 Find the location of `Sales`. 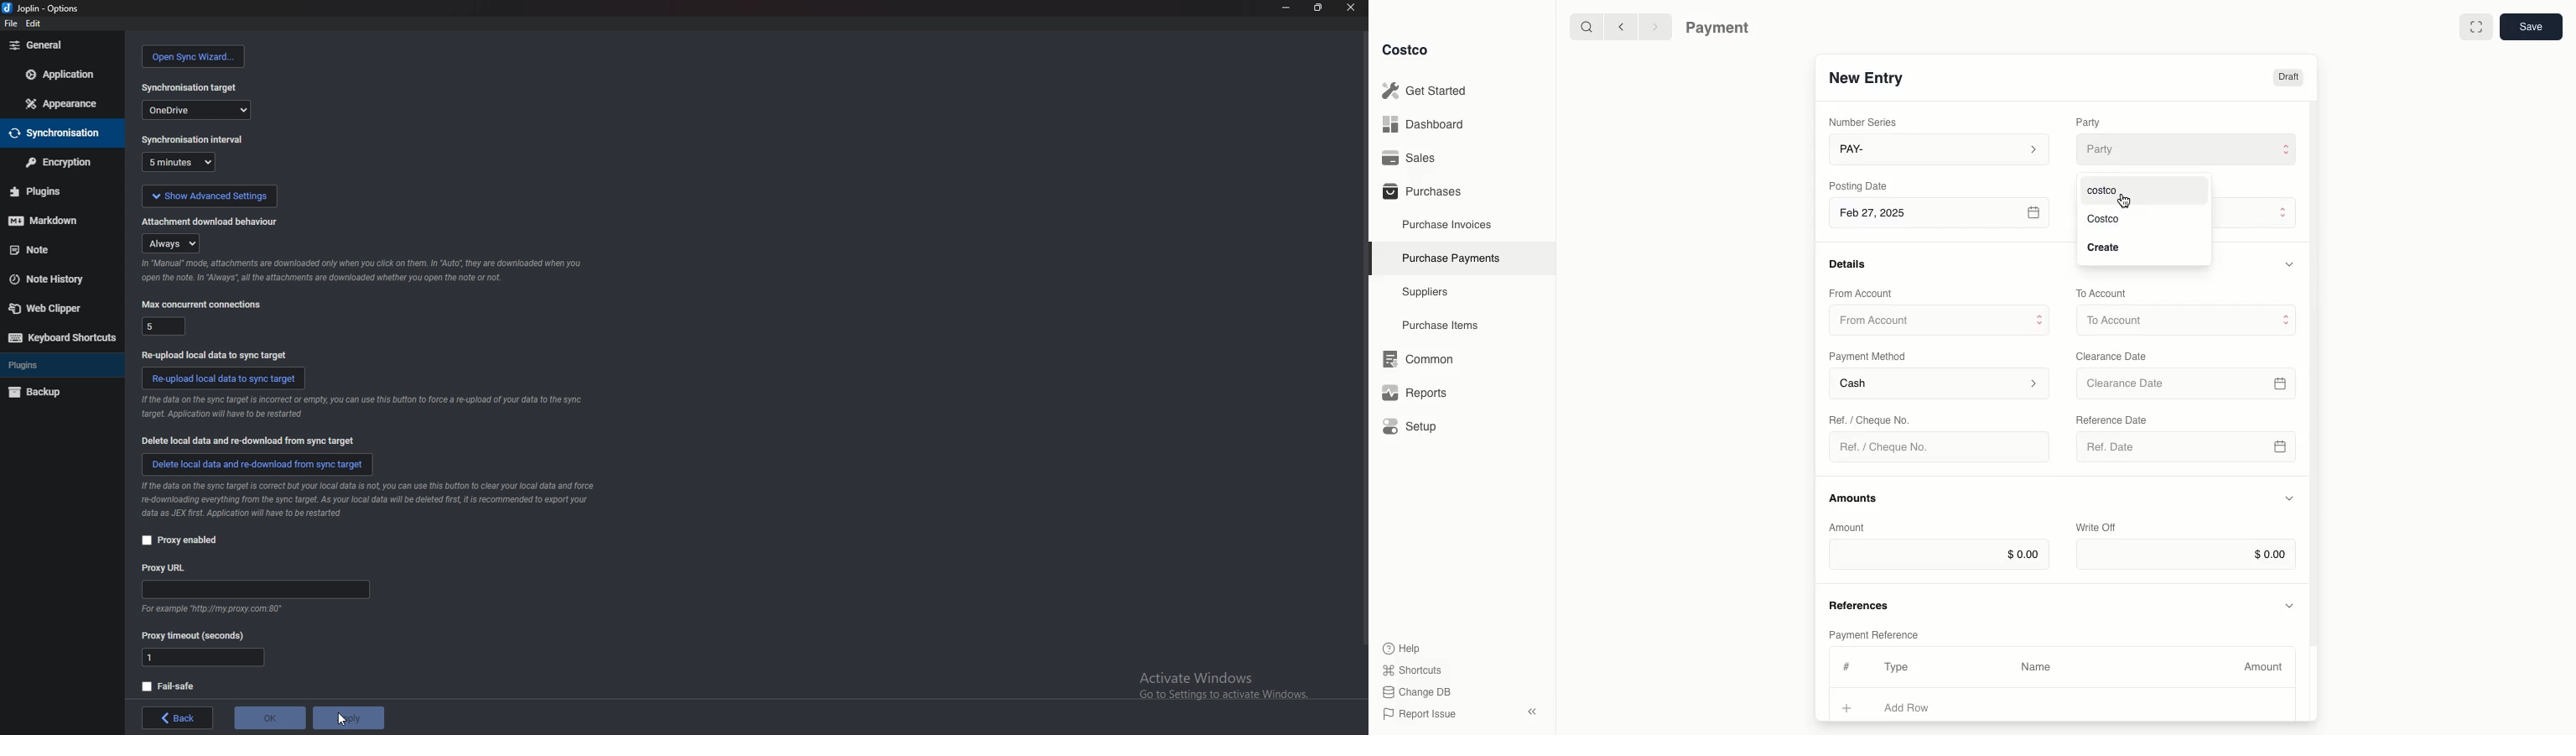

Sales is located at coordinates (1415, 158).